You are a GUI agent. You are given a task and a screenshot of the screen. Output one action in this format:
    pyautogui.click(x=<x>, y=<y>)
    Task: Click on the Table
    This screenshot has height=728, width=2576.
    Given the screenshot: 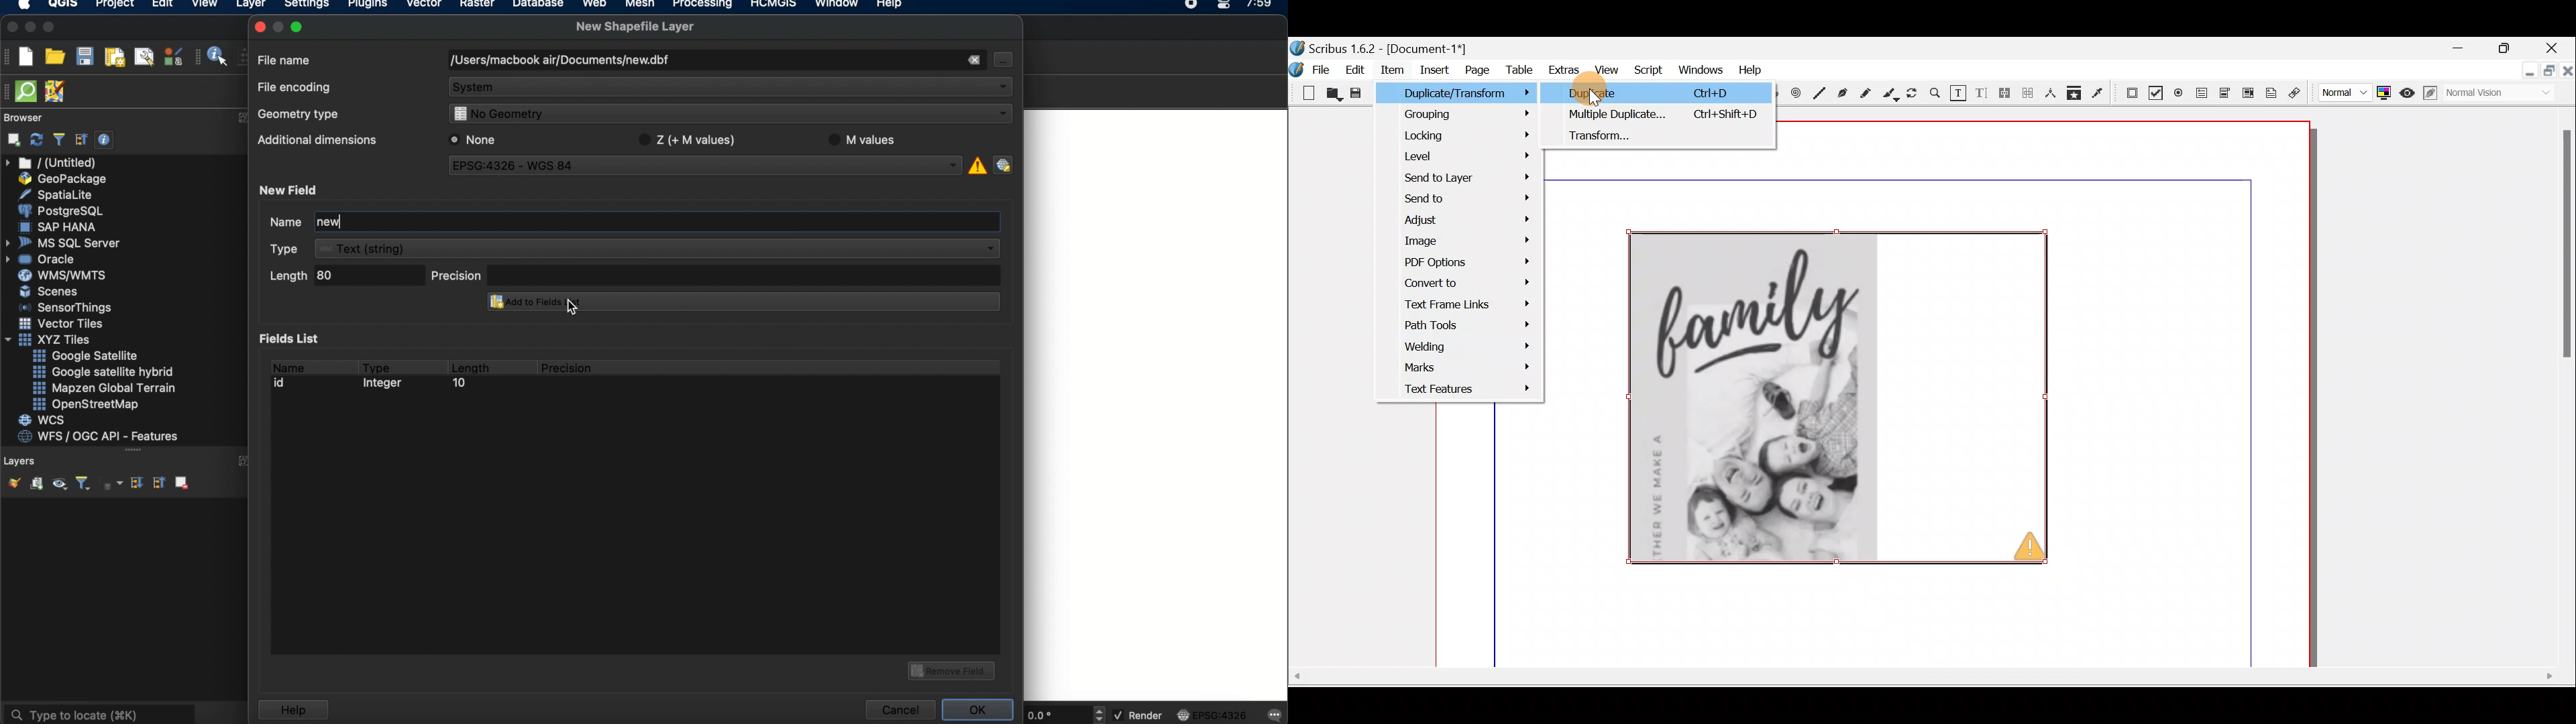 What is the action you would take?
    pyautogui.click(x=1519, y=73)
    